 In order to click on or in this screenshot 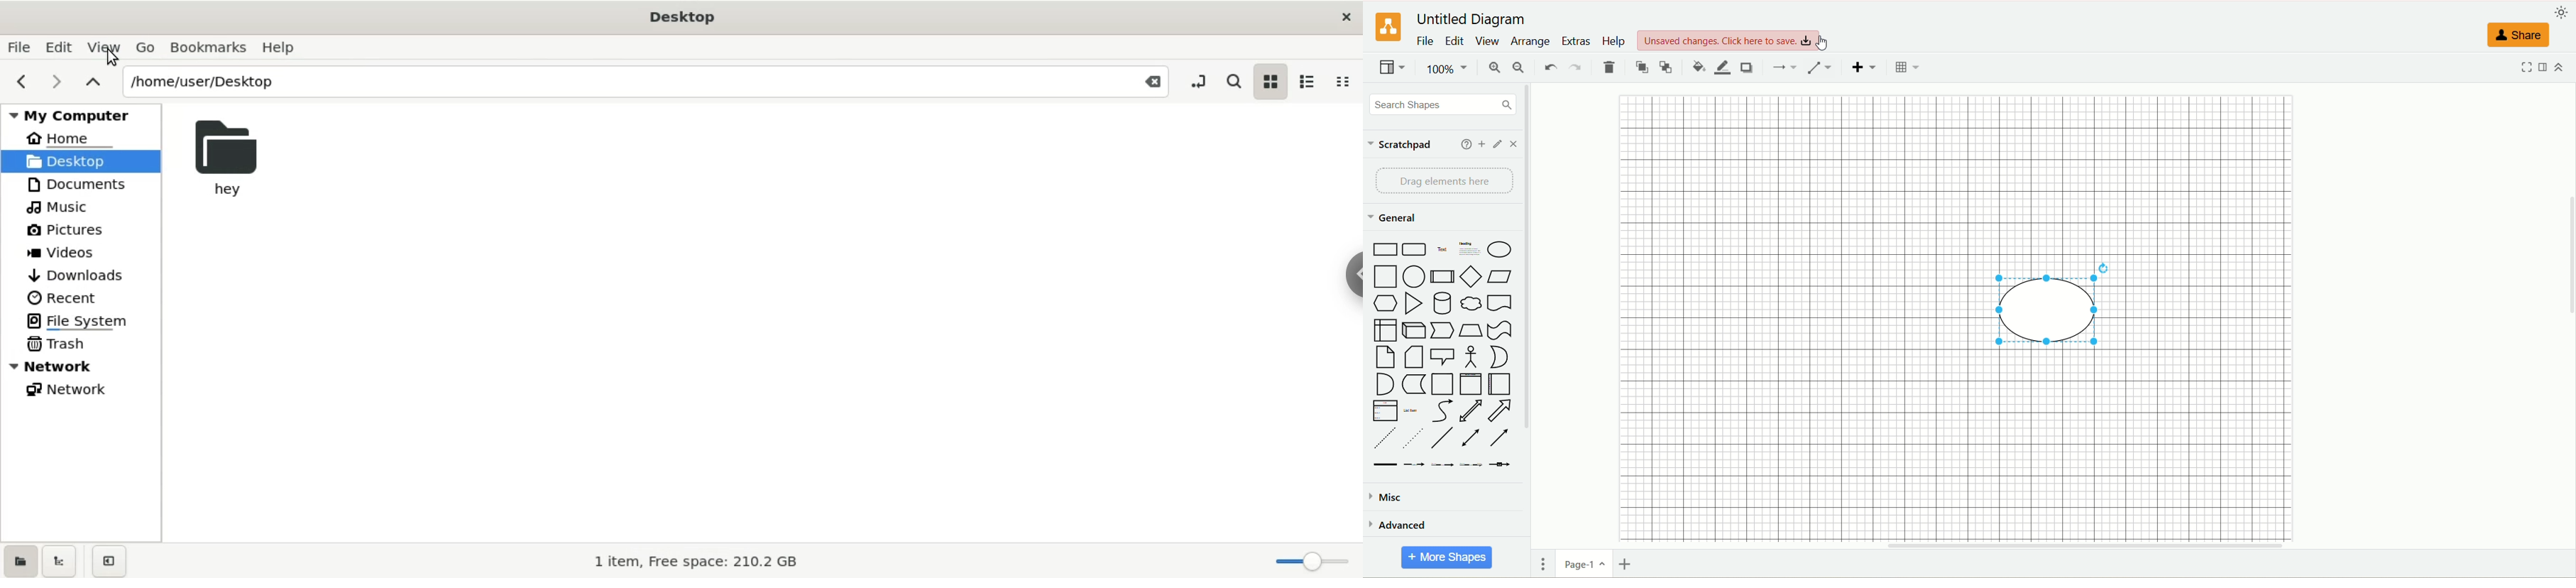, I will do `click(1503, 357)`.